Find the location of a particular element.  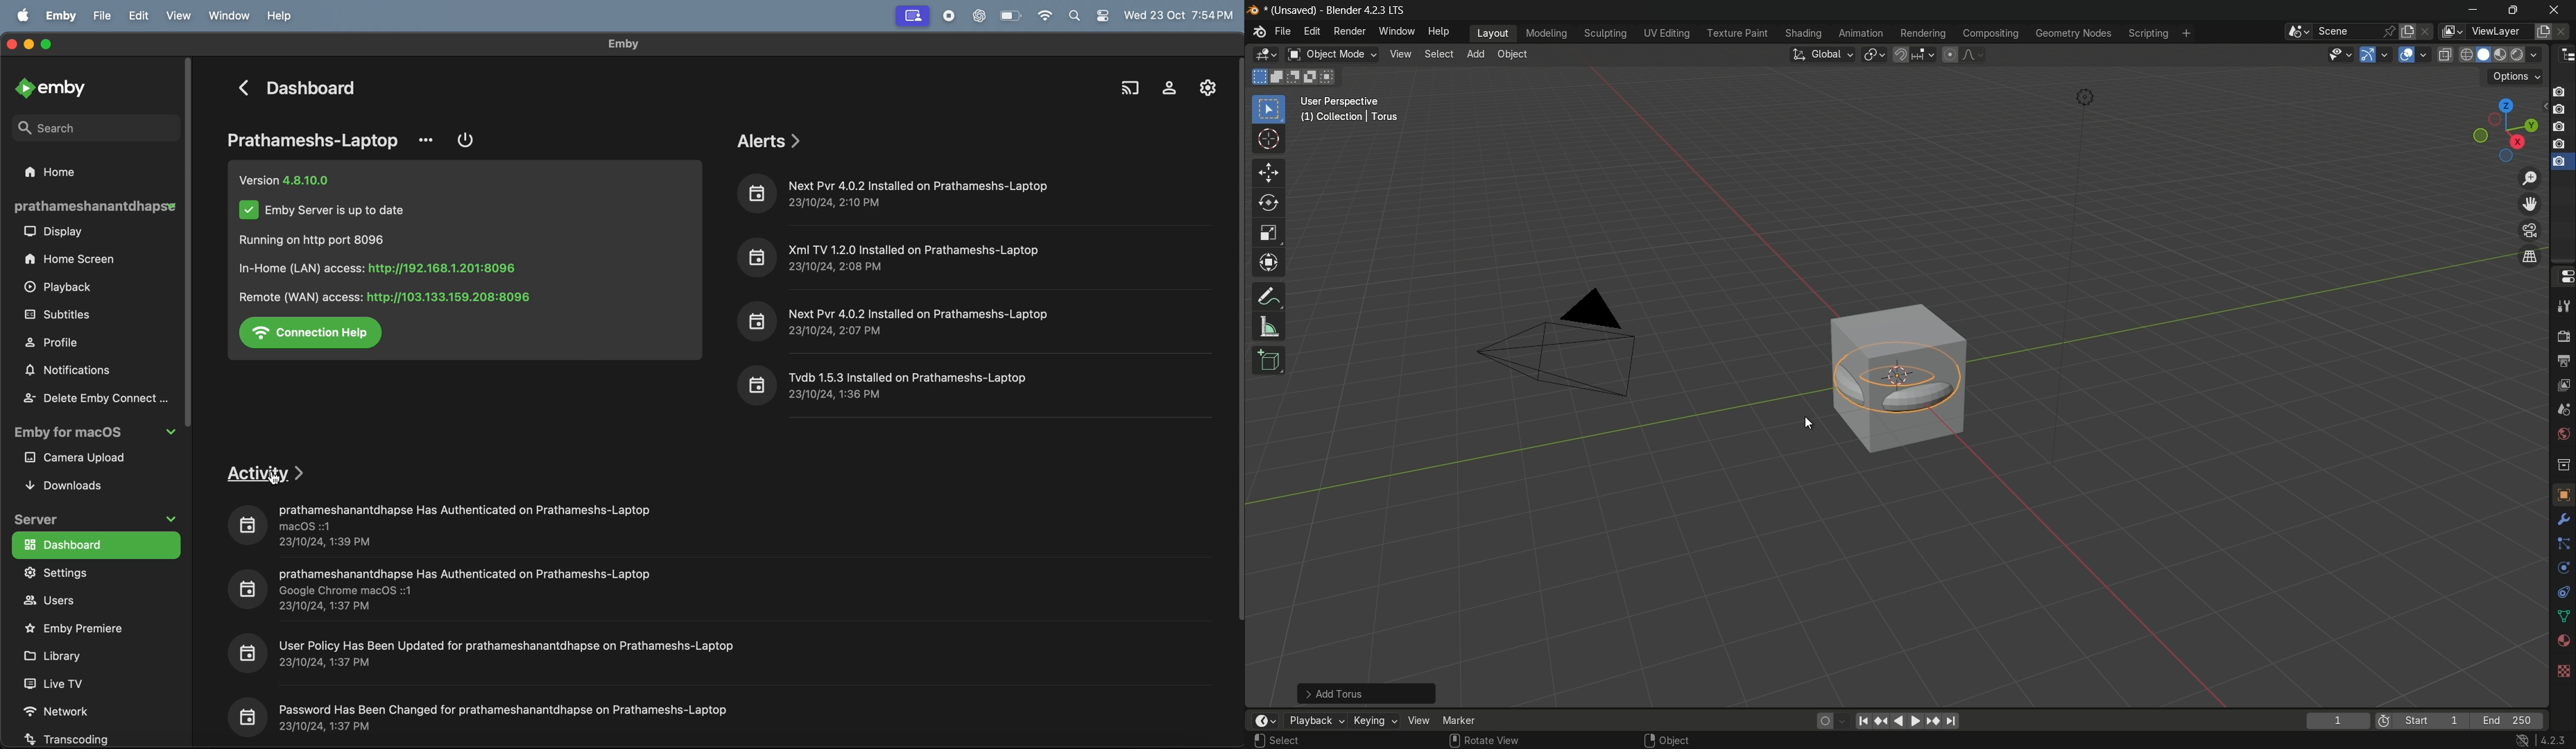

8 Password Has Been Changed for prathameshanantdhapse on Prathameshs-Laptop
23/10/24, 1:37 PM is located at coordinates (481, 714).